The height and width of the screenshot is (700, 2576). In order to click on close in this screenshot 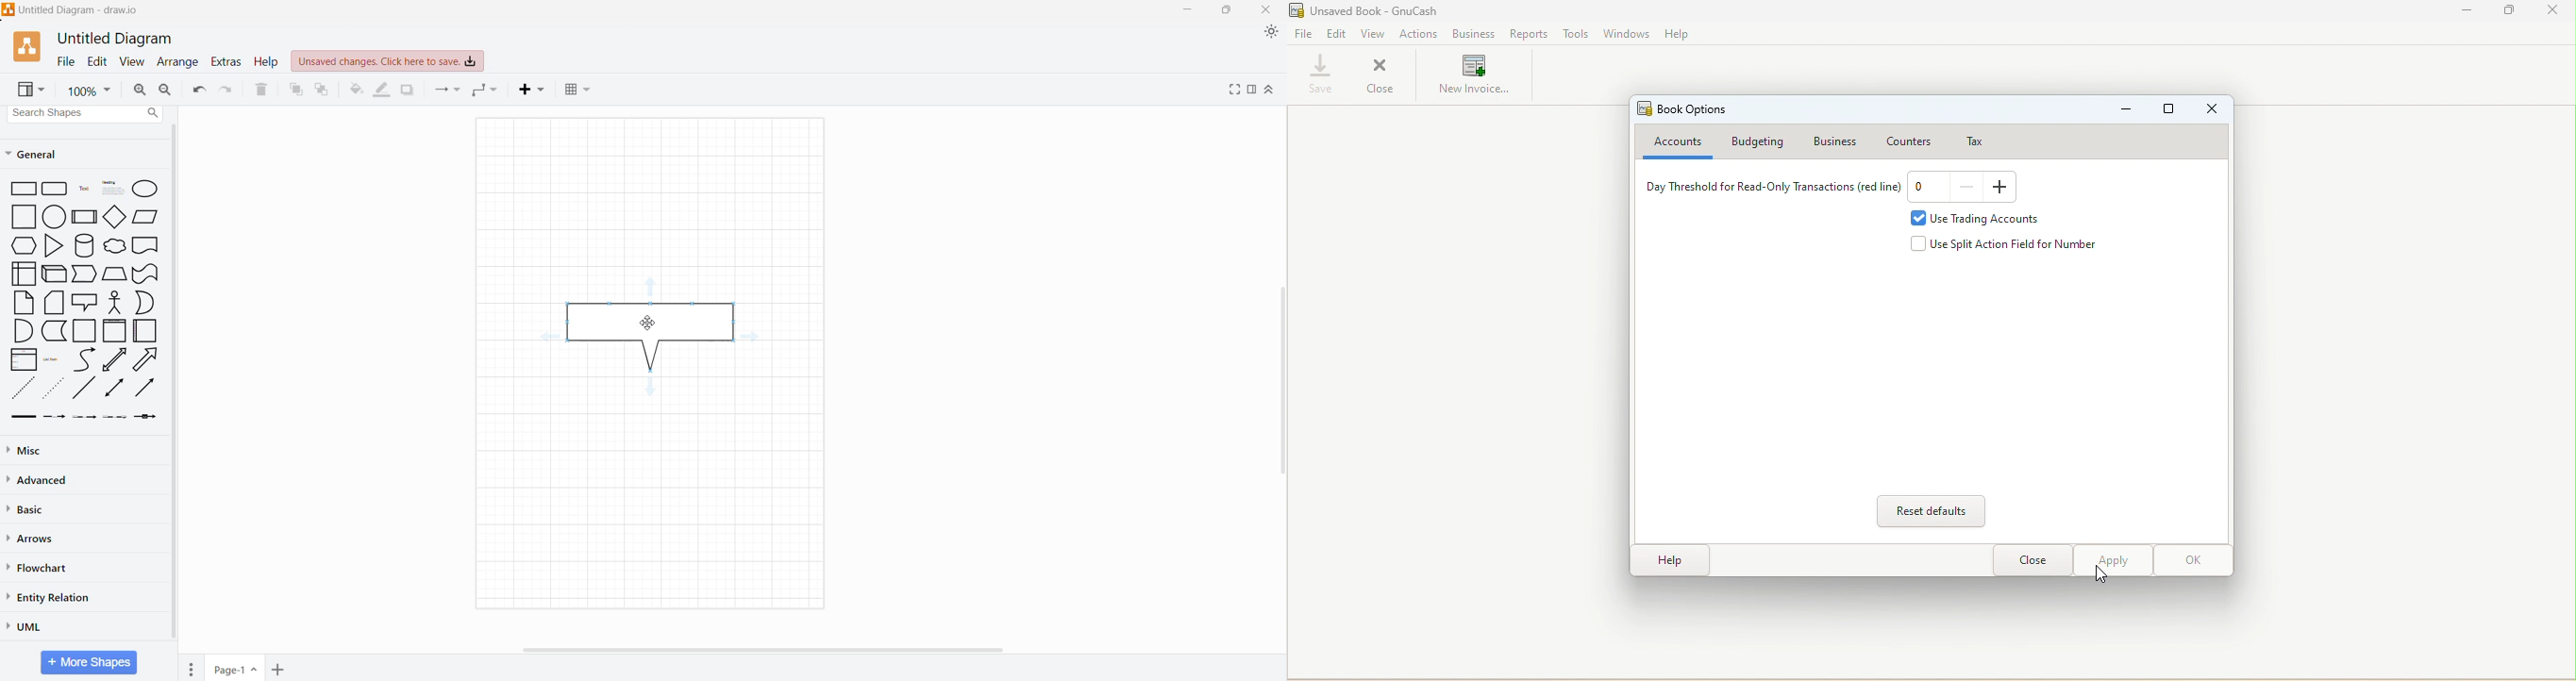, I will do `click(2552, 11)`.